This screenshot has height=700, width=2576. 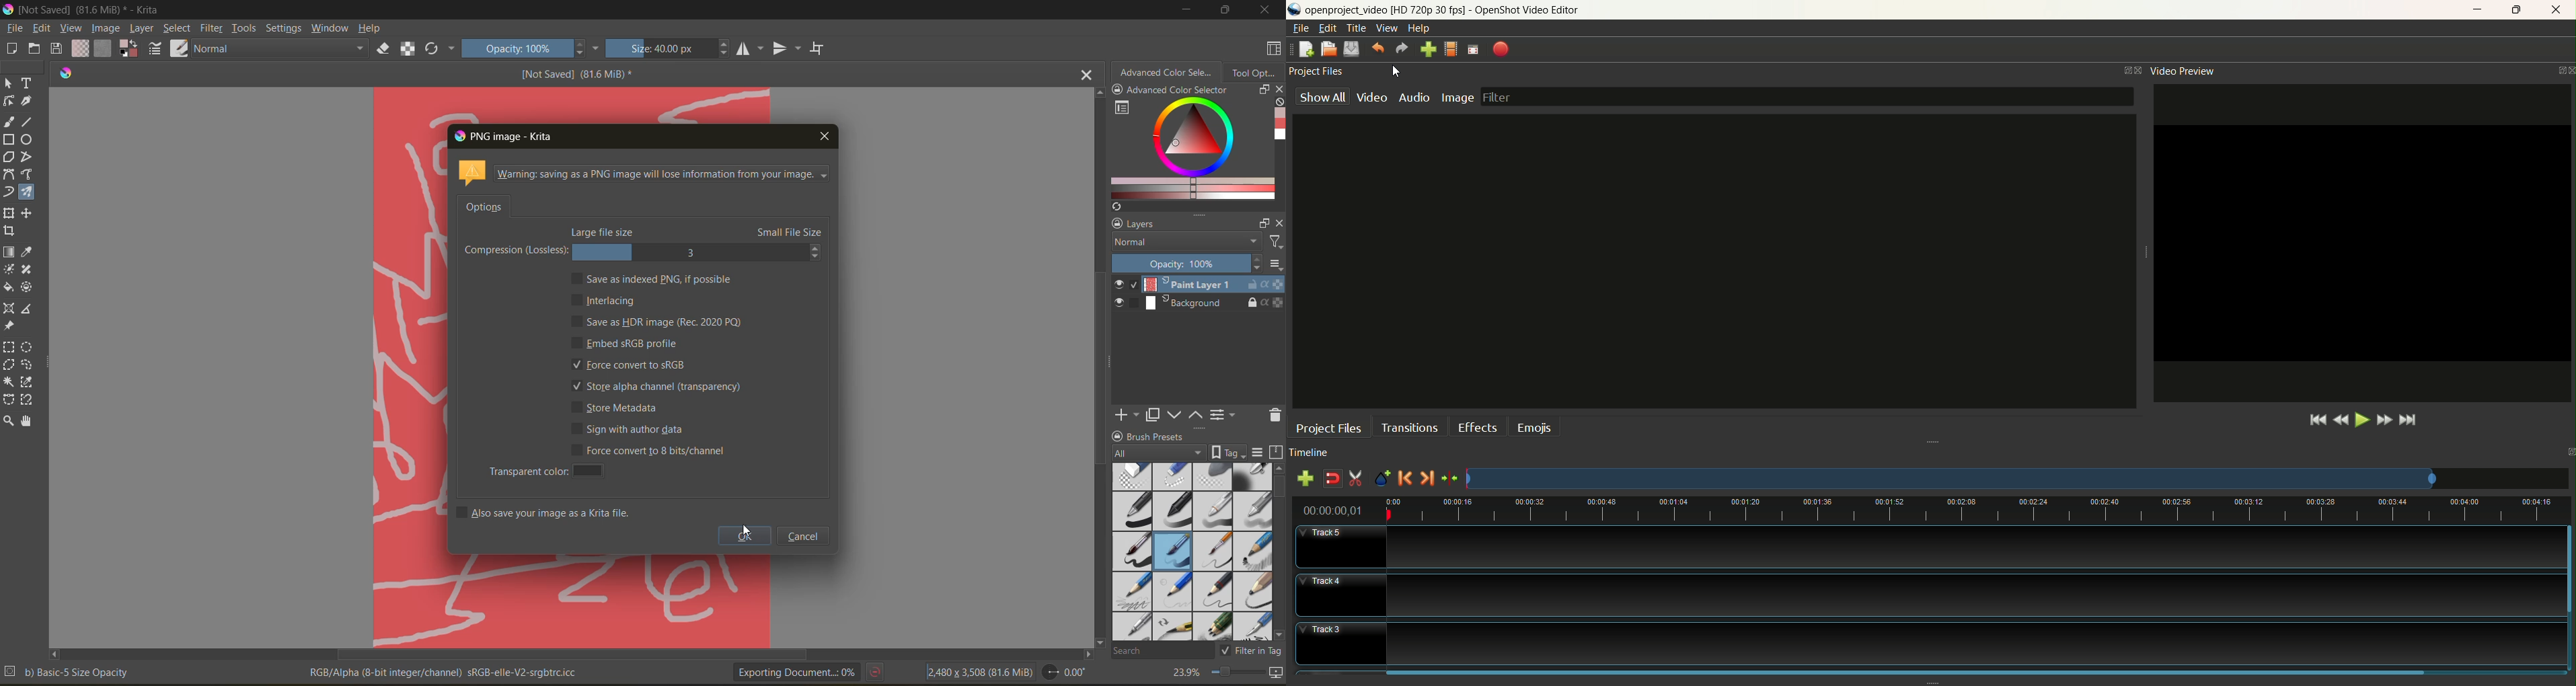 What do you see at coordinates (27, 270) in the screenshot?
I see `tool` at bounding box center [27, 270].